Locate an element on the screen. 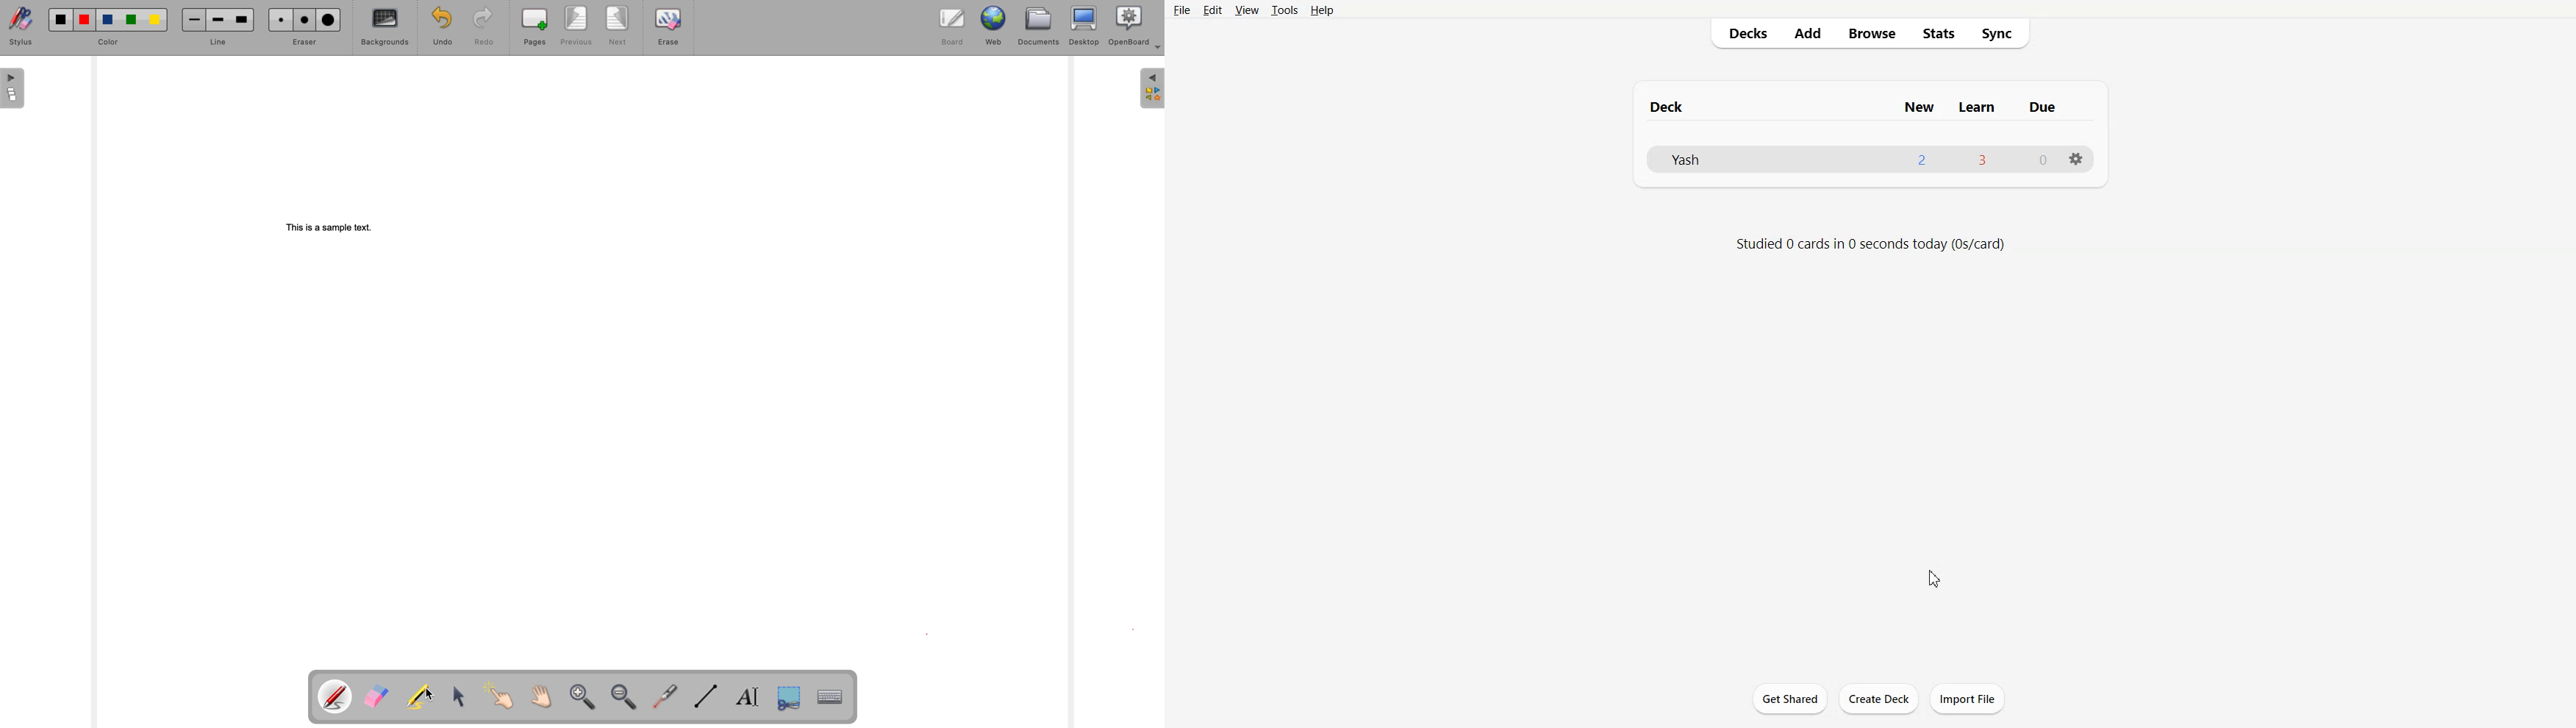 This screenshot has width=2576, height=728. Large line is located at coordinates (243, 19).